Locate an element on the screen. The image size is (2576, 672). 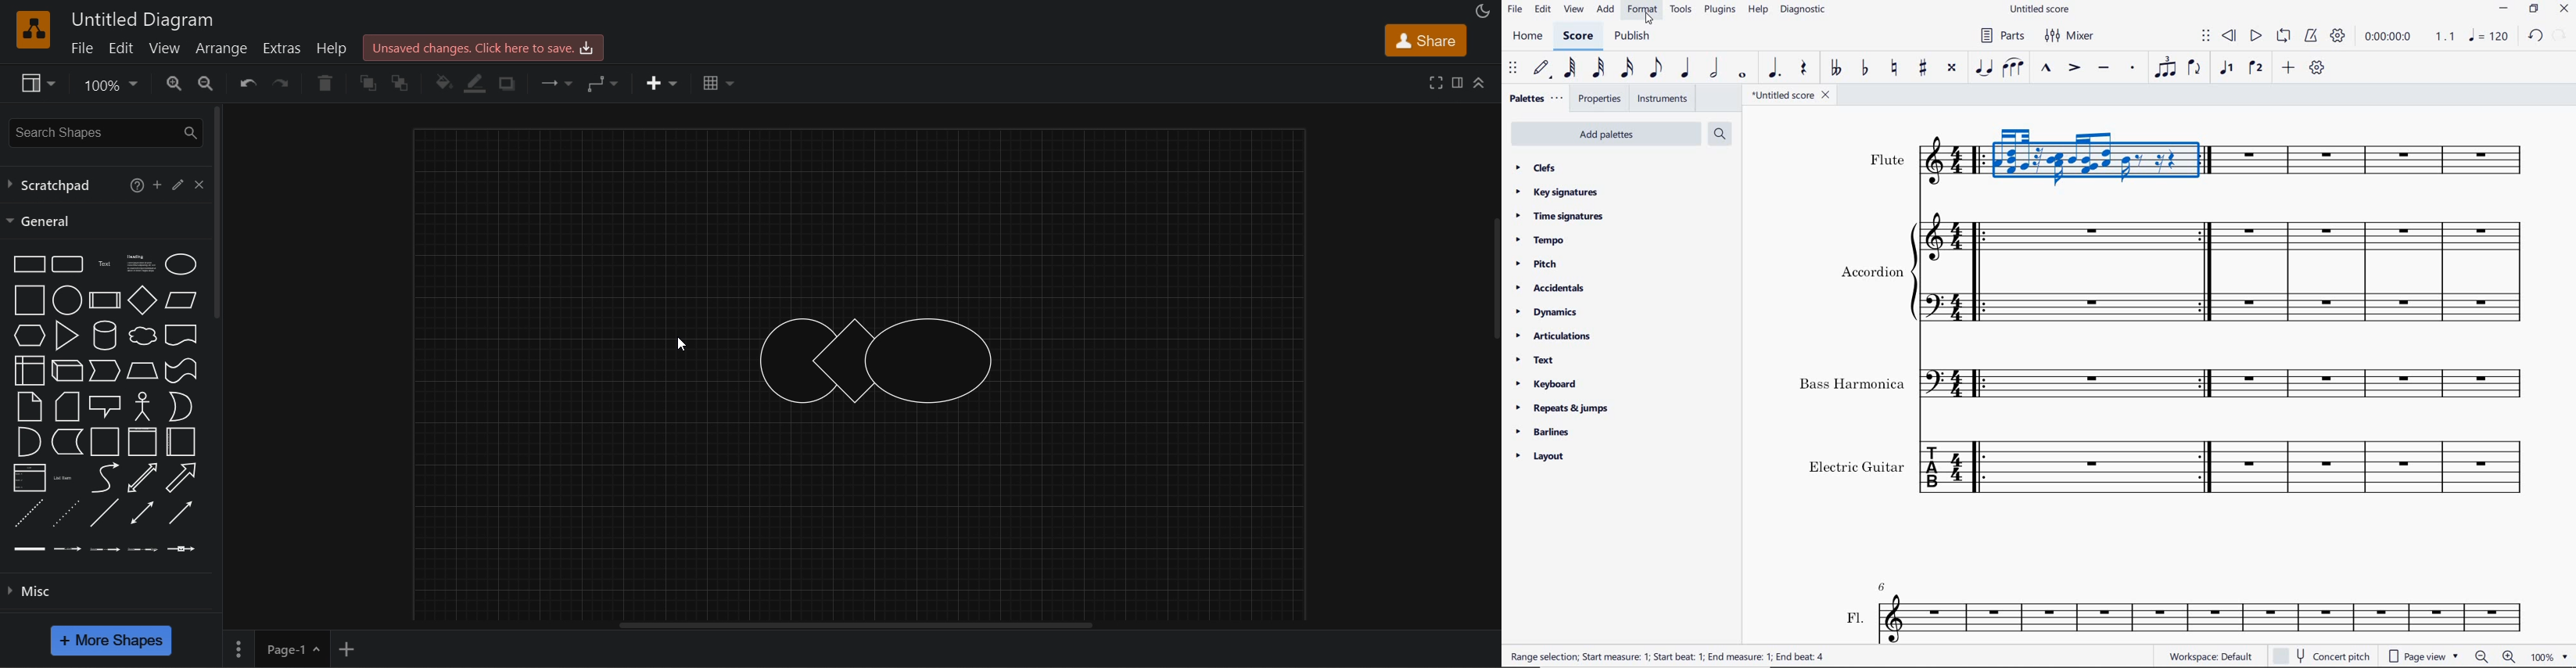
undo is located at coordinates (247, 83).